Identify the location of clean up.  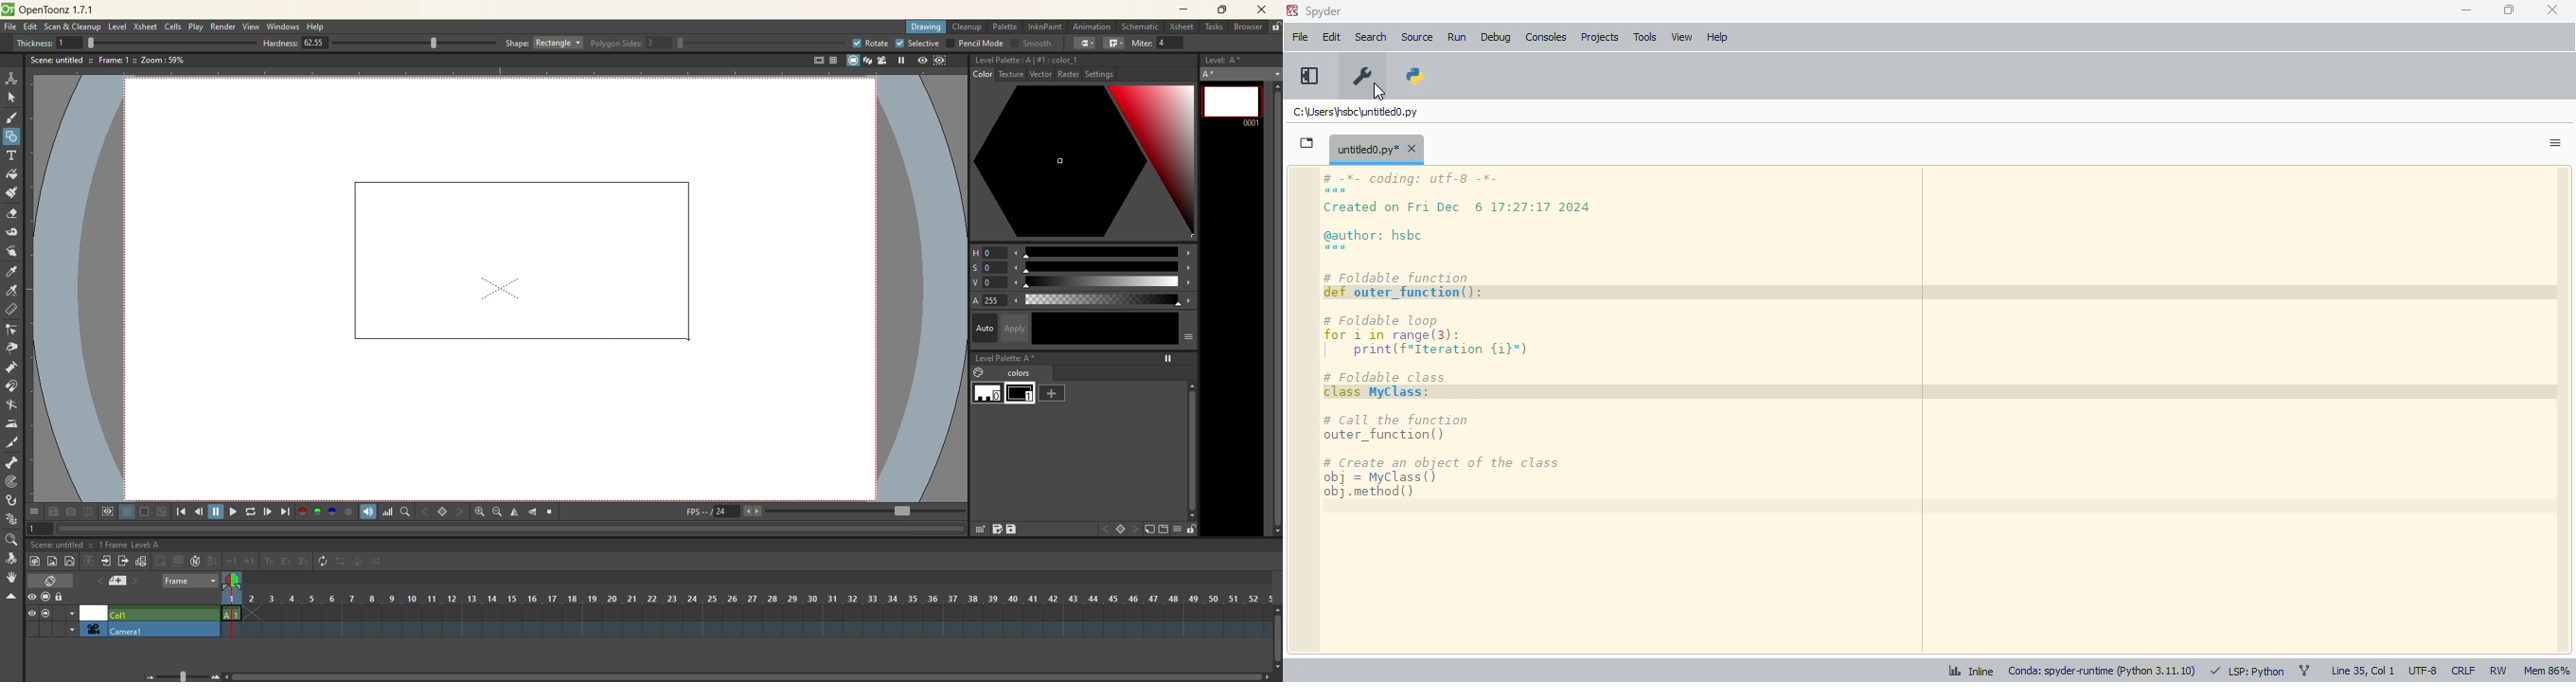
(967, 27).